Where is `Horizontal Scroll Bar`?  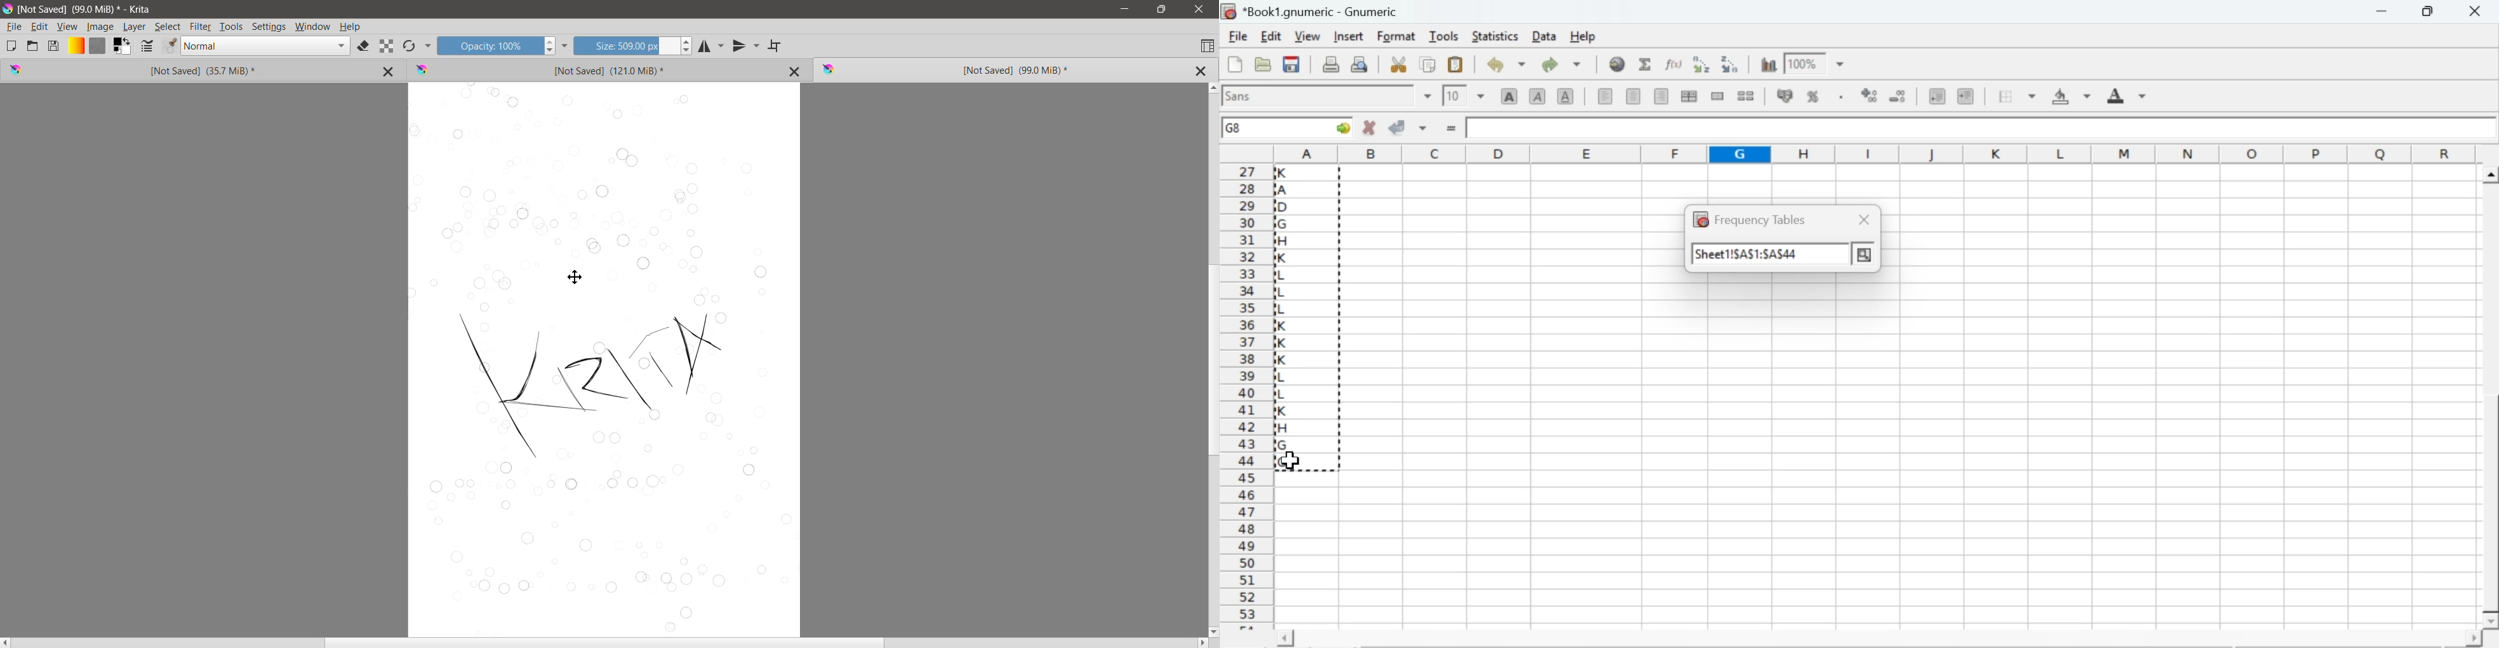 Horizontal Scroll Bar is located at coordinates (605, 643).